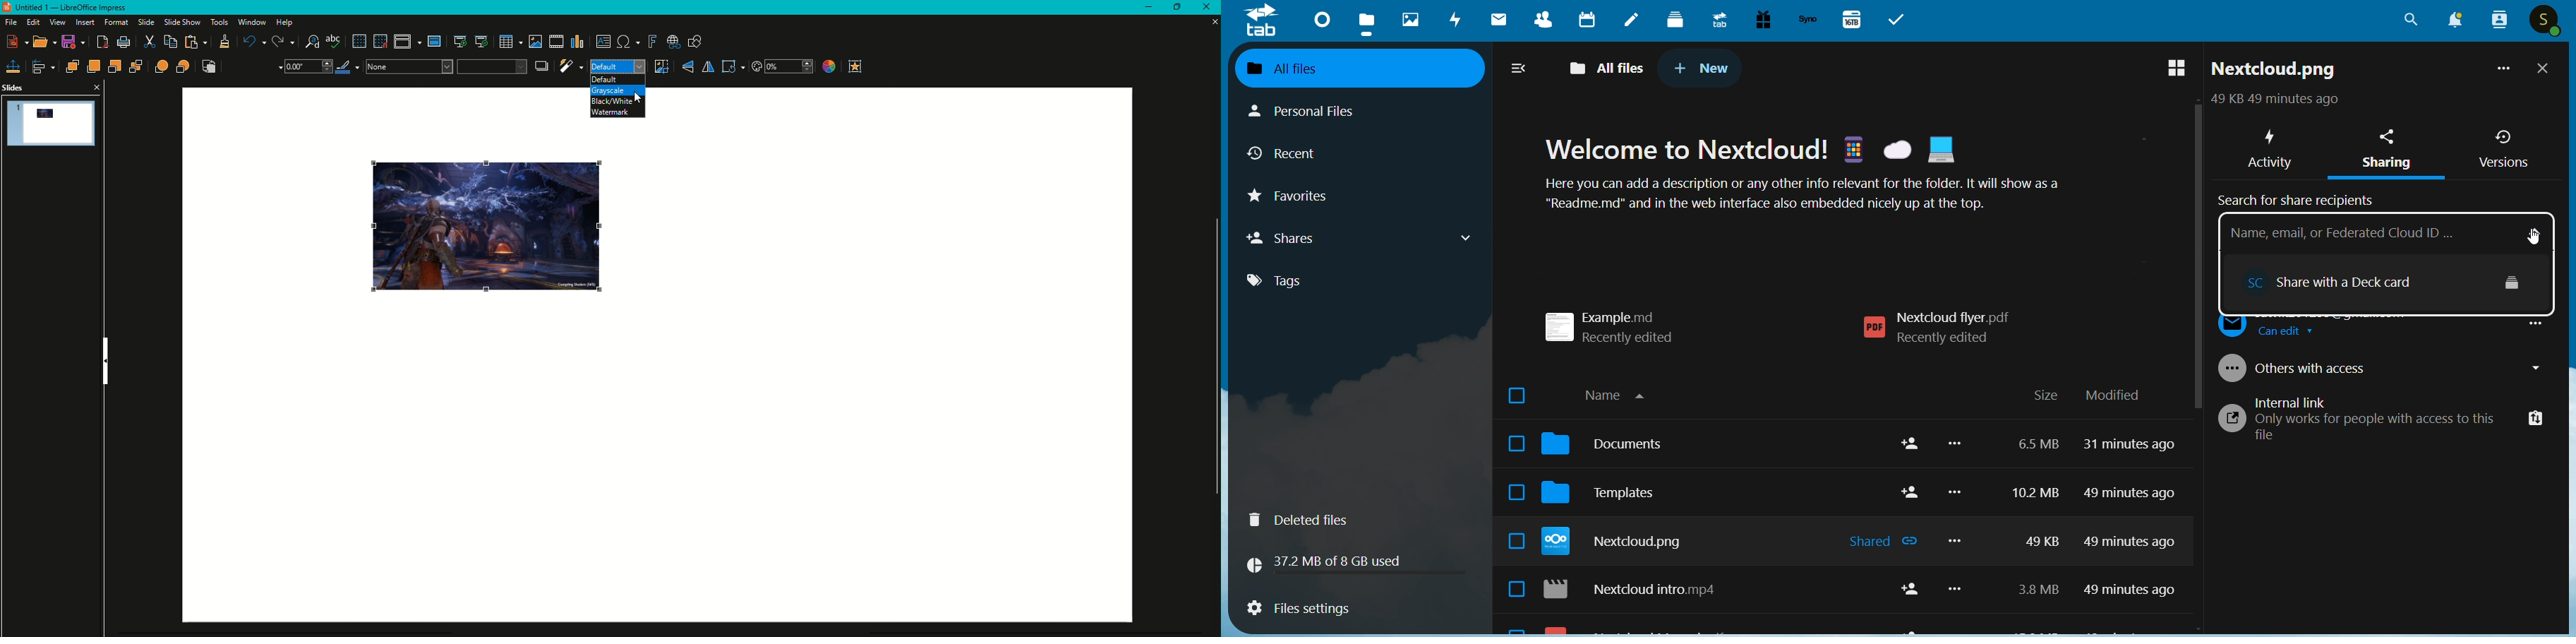 The height and width of the screenshot is (644, 2576). Describe the element at coordinates (181, 22) in the screenshot. I see `Slide Show` at that location.